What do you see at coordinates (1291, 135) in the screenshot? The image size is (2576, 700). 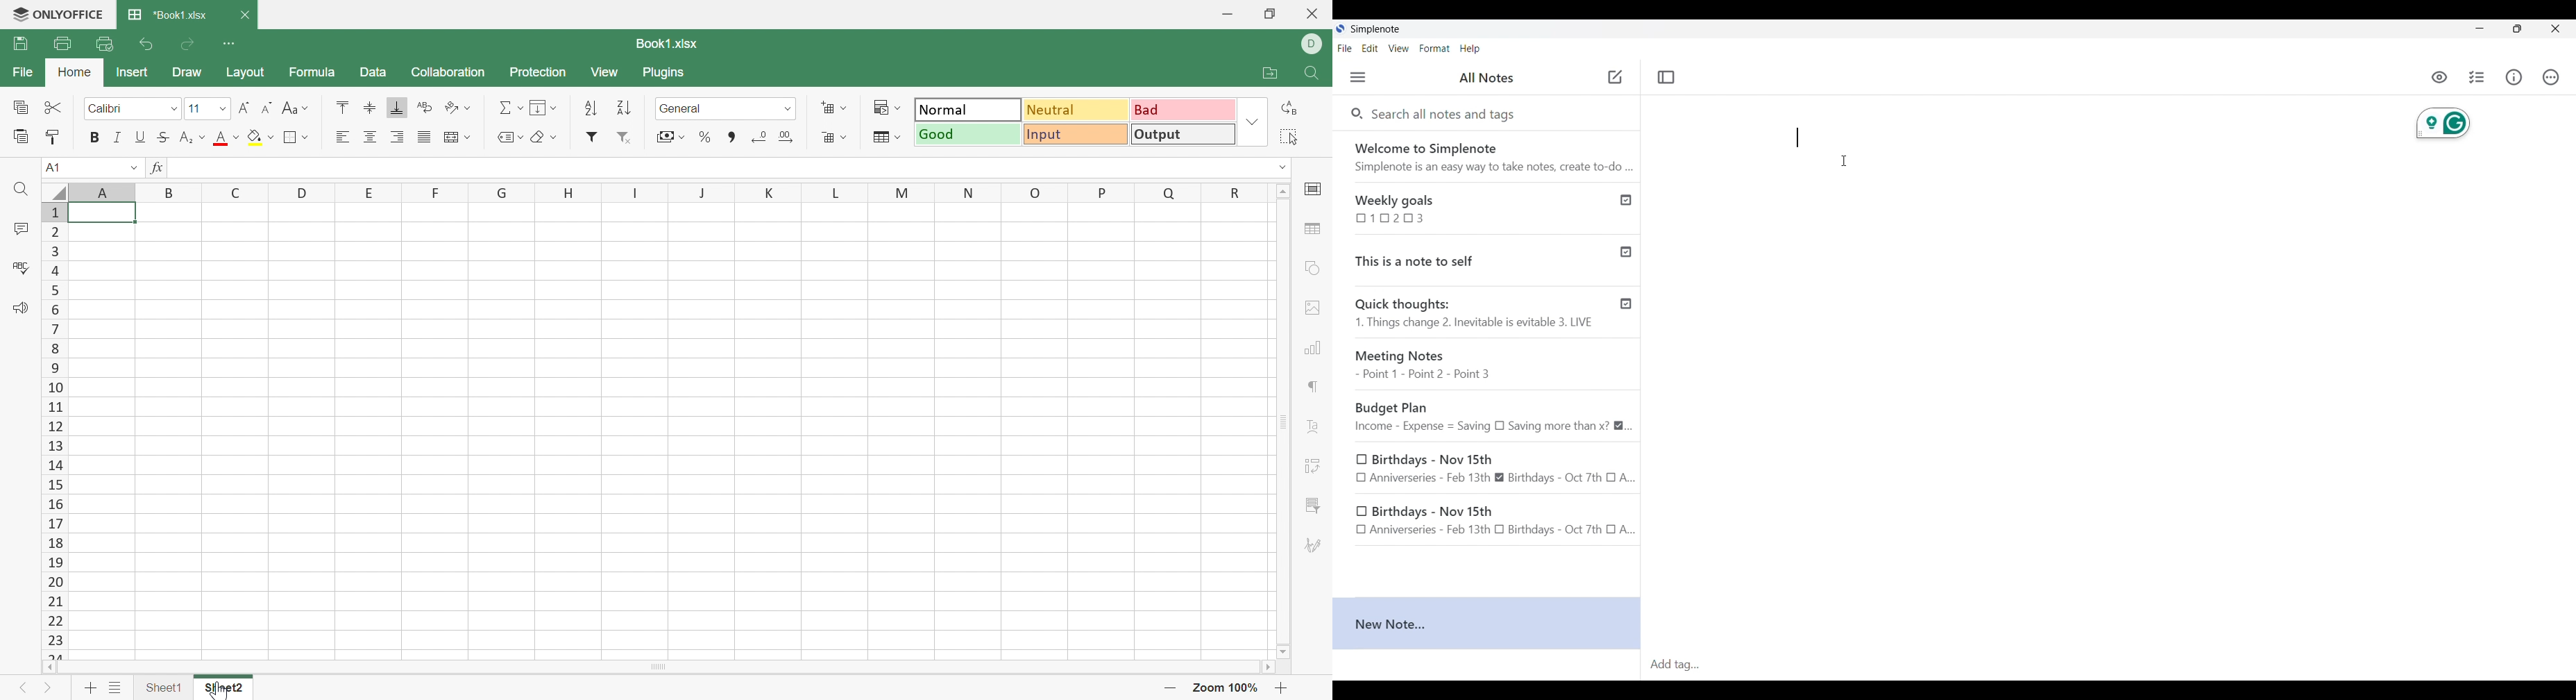 I see `Select all` at bounding box center [1291, 135].